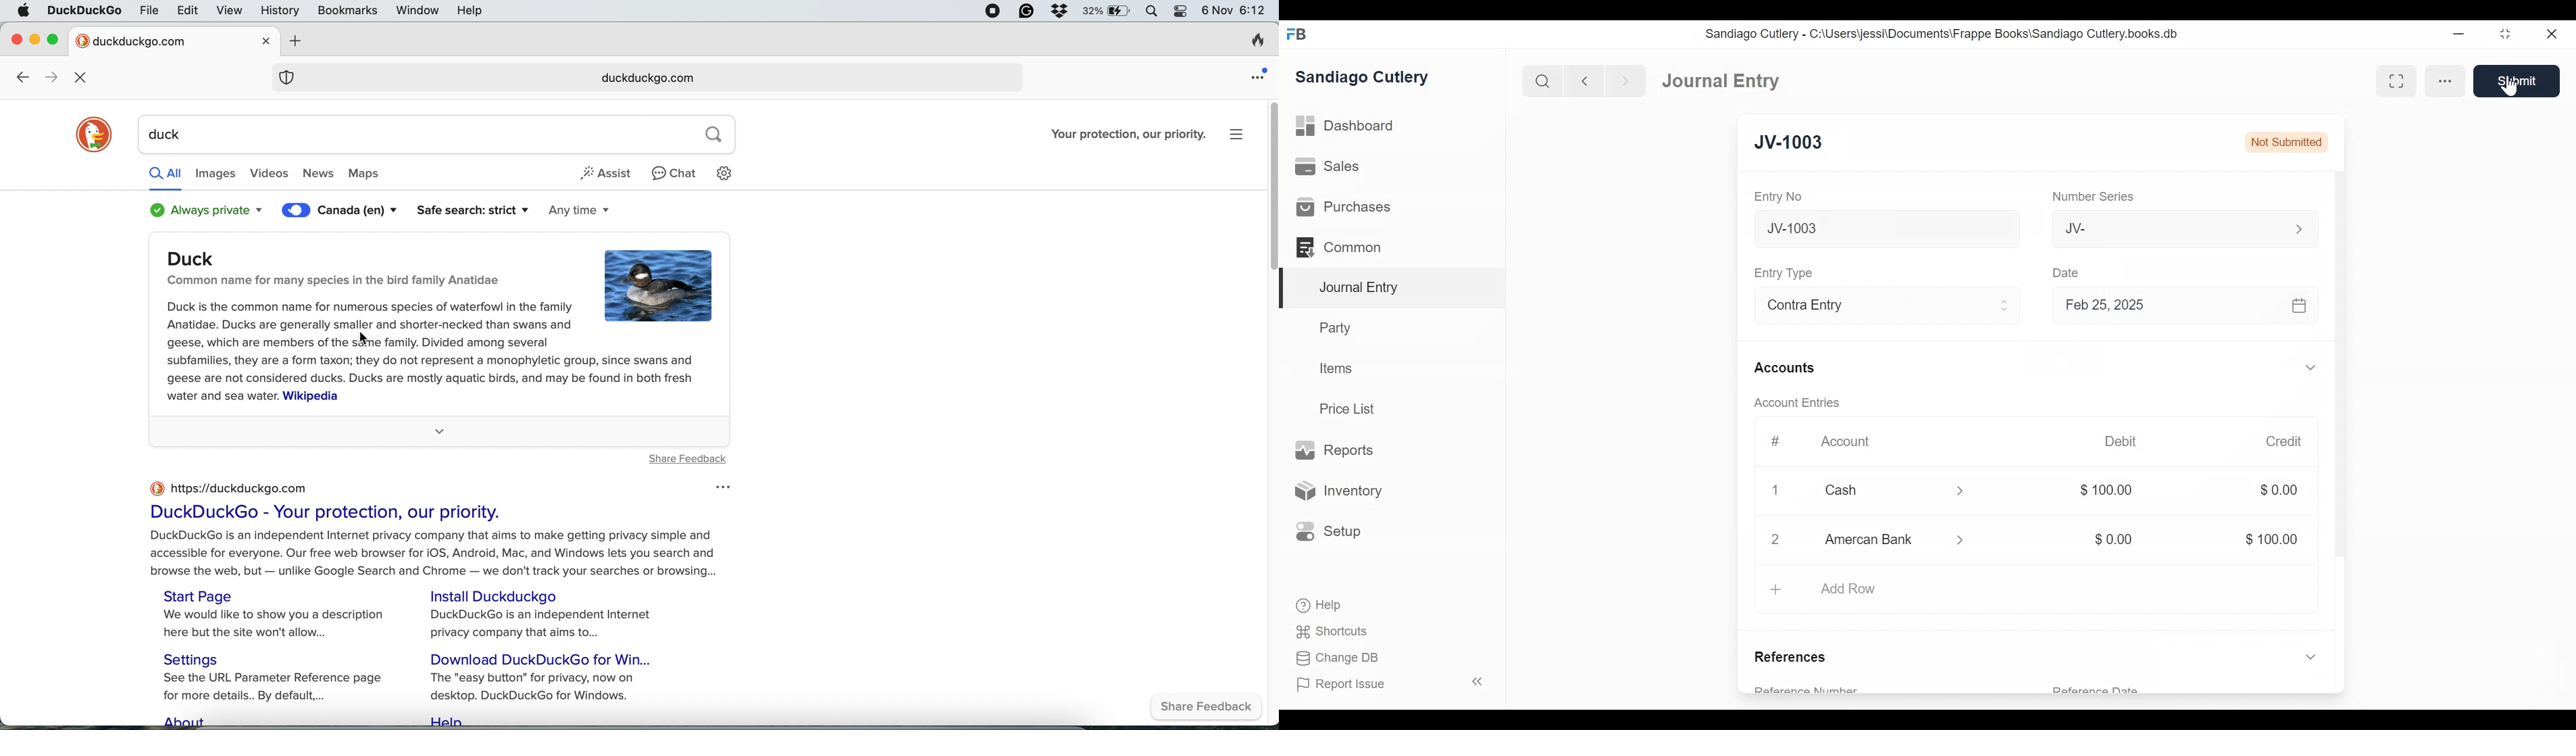  What do you see at coordinates (2511, 84) in the screenshot?
I see `Cursor` at bounding box center [2511, 84].